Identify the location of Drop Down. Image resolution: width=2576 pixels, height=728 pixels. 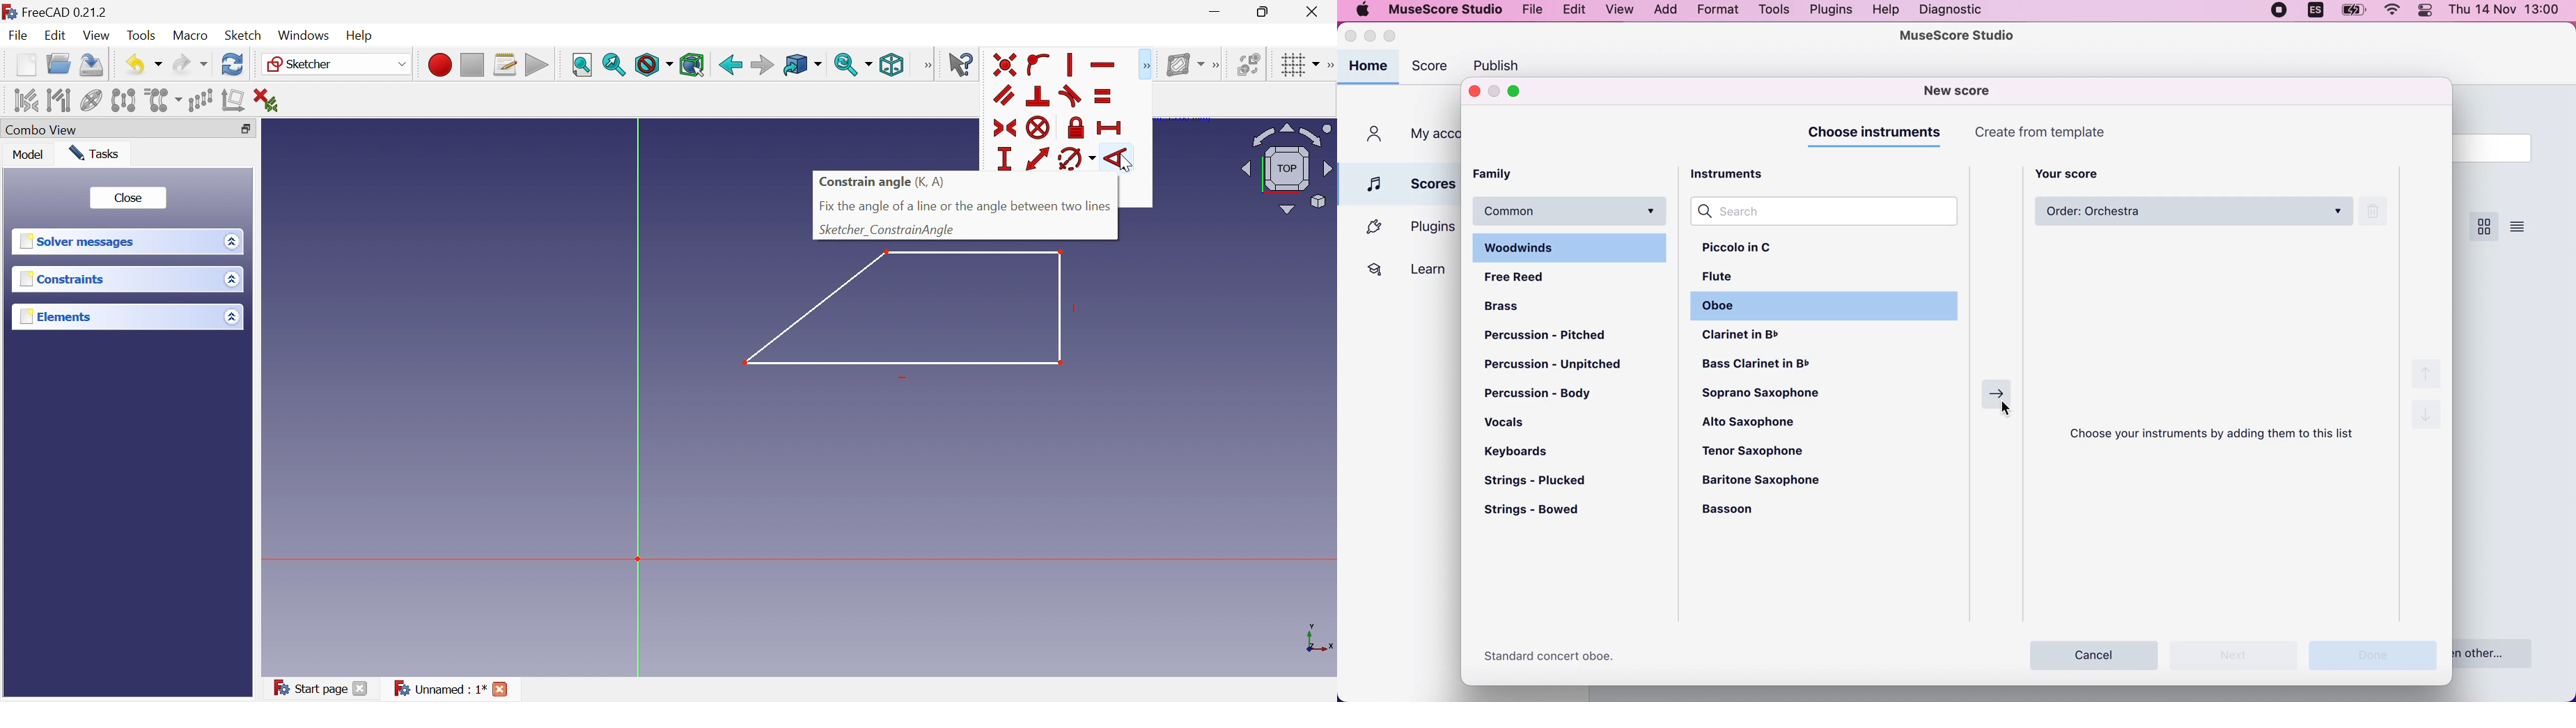
(231, 316).